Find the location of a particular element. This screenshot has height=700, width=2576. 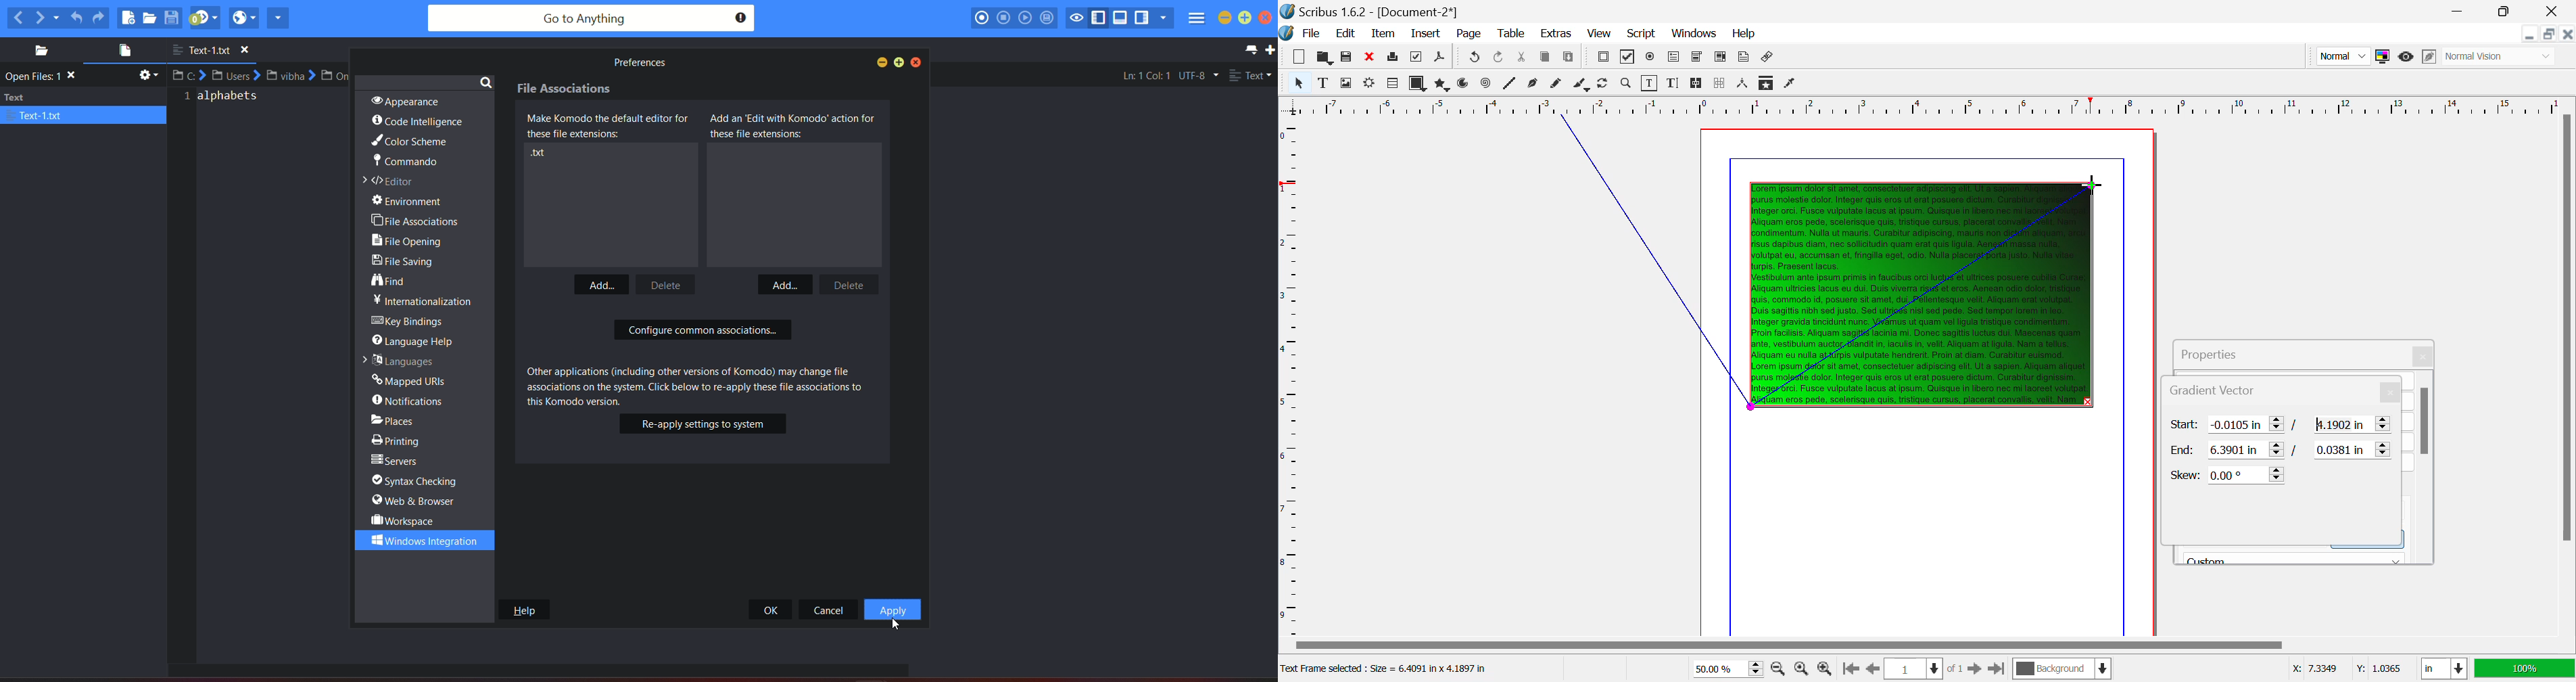

Black is located at coordinates (2295, 556).